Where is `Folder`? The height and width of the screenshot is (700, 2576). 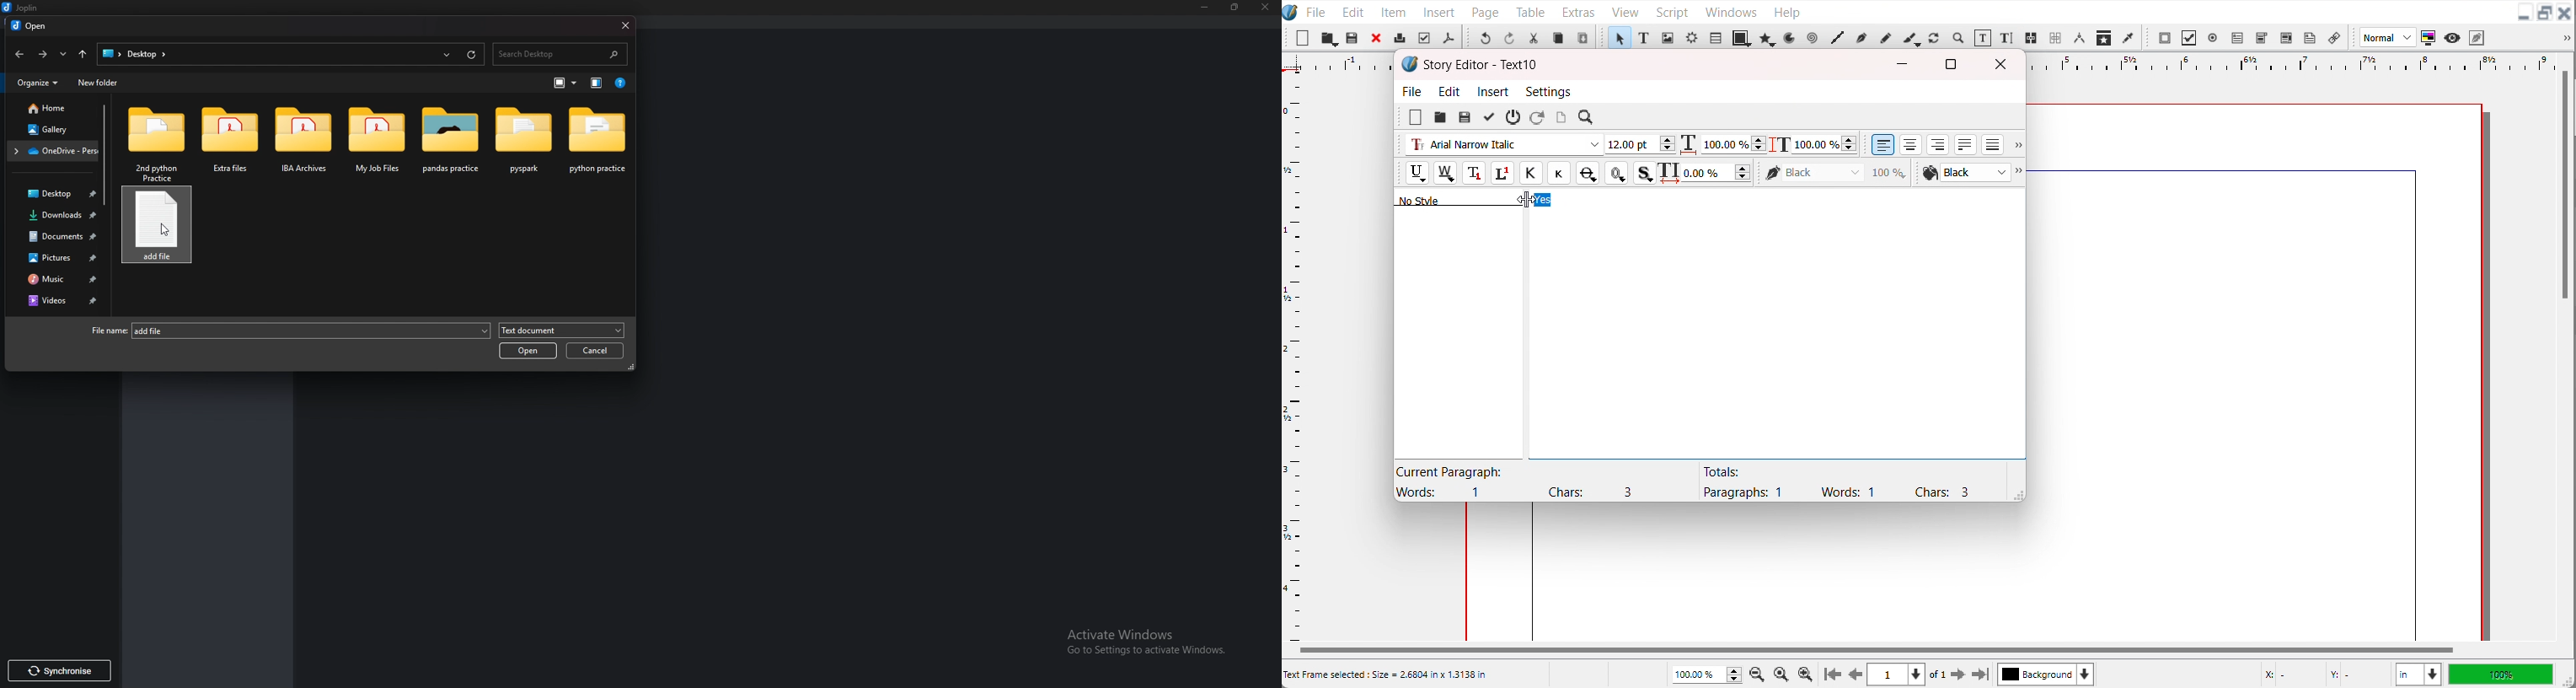 Folder is located at coordinates (595, 143).